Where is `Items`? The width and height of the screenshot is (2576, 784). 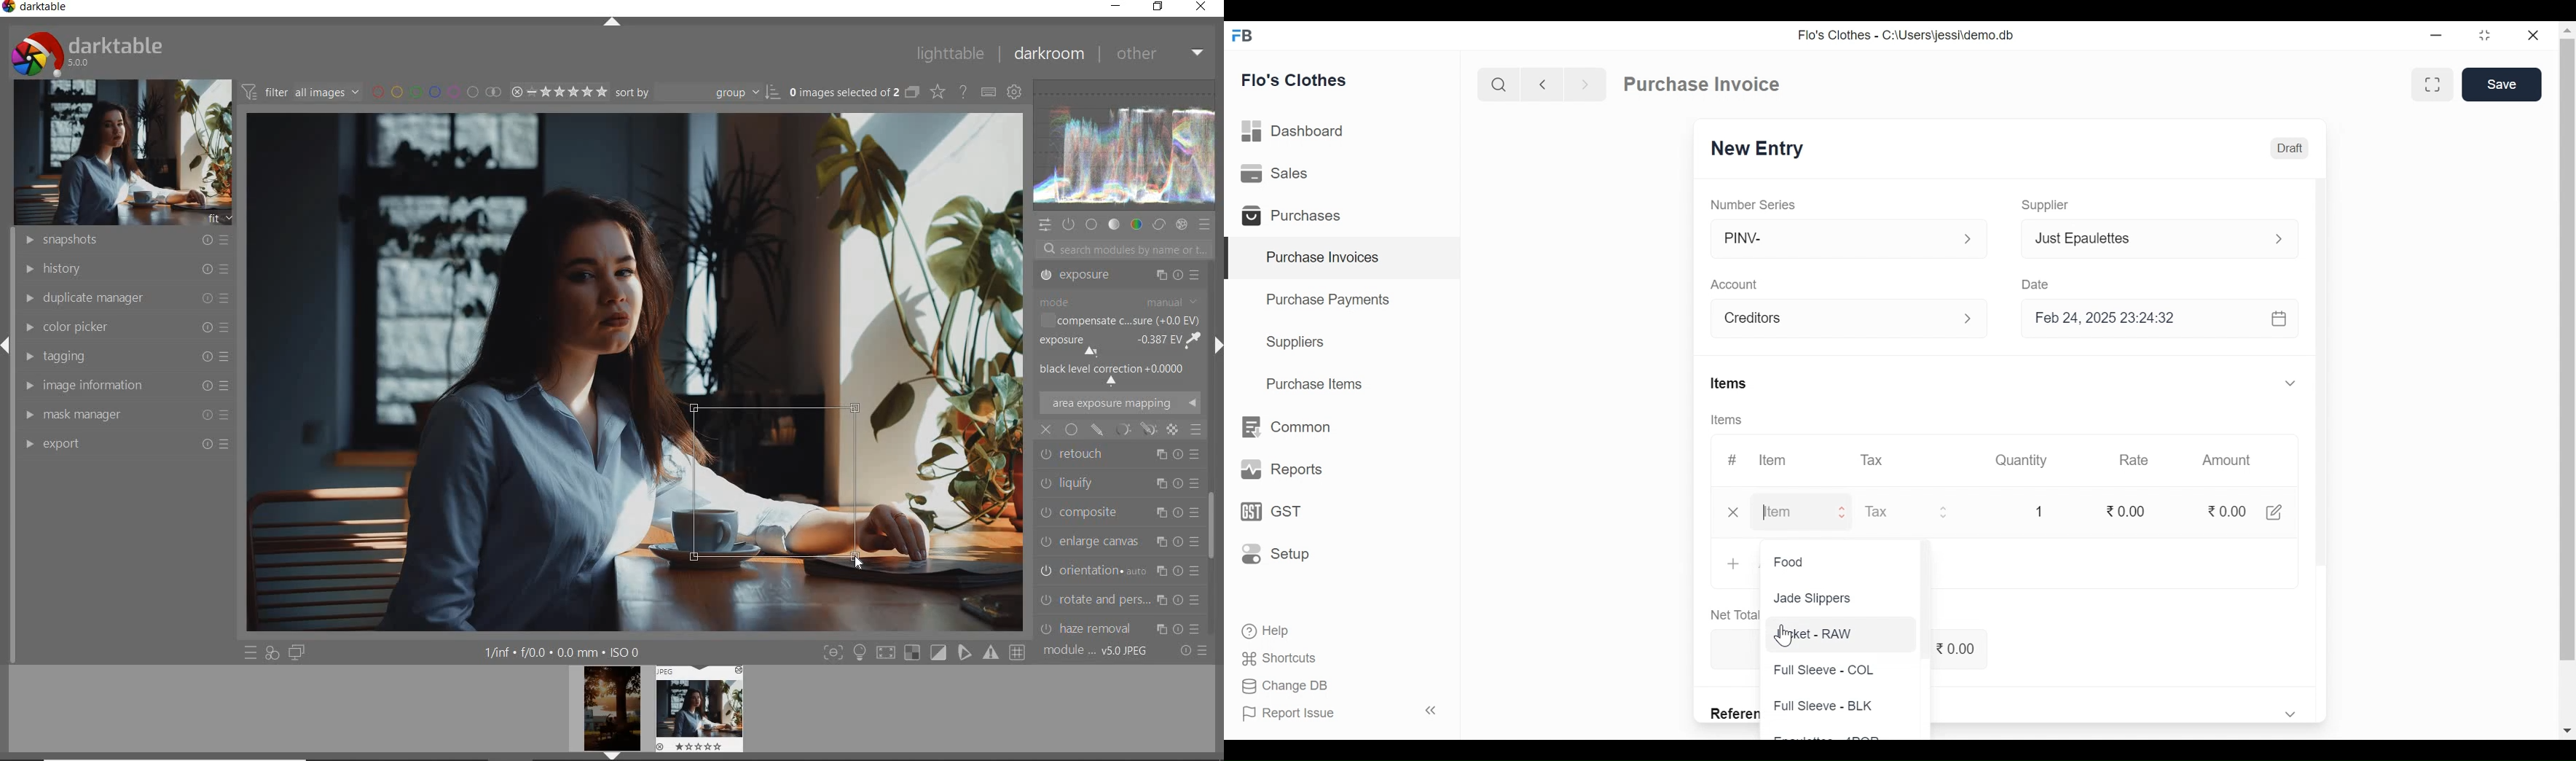
Items is located at coordinates (1731, 383).